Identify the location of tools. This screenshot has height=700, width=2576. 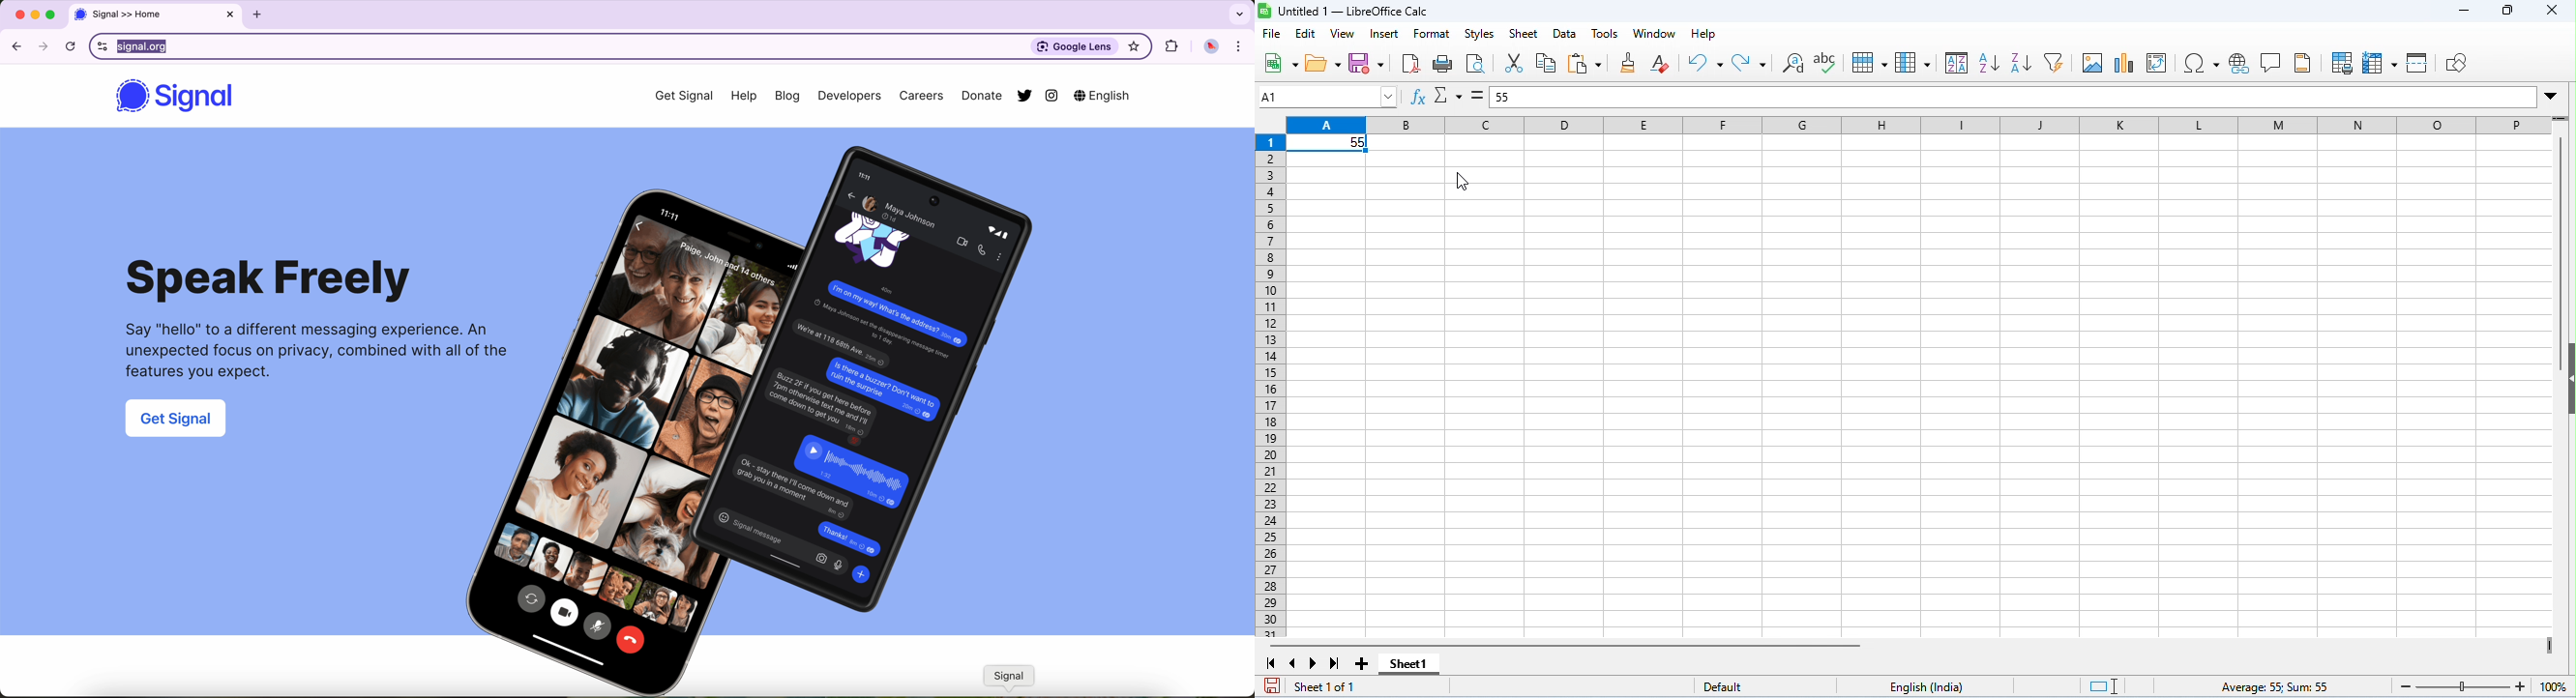
(1605, 33).